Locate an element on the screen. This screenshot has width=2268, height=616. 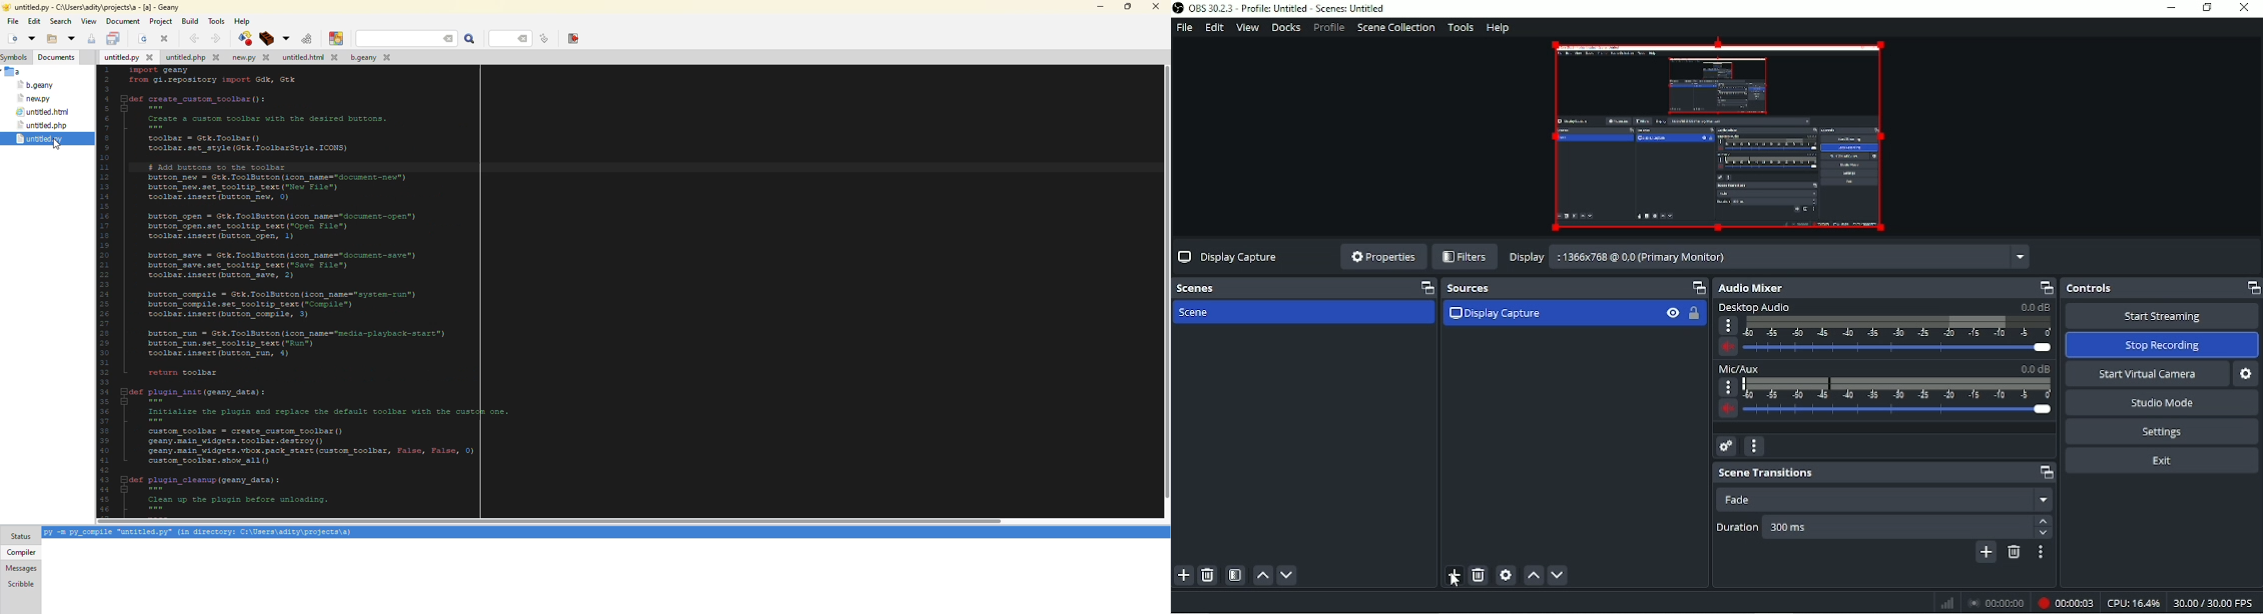
Stop recording is located at coordinates (1995, 603).